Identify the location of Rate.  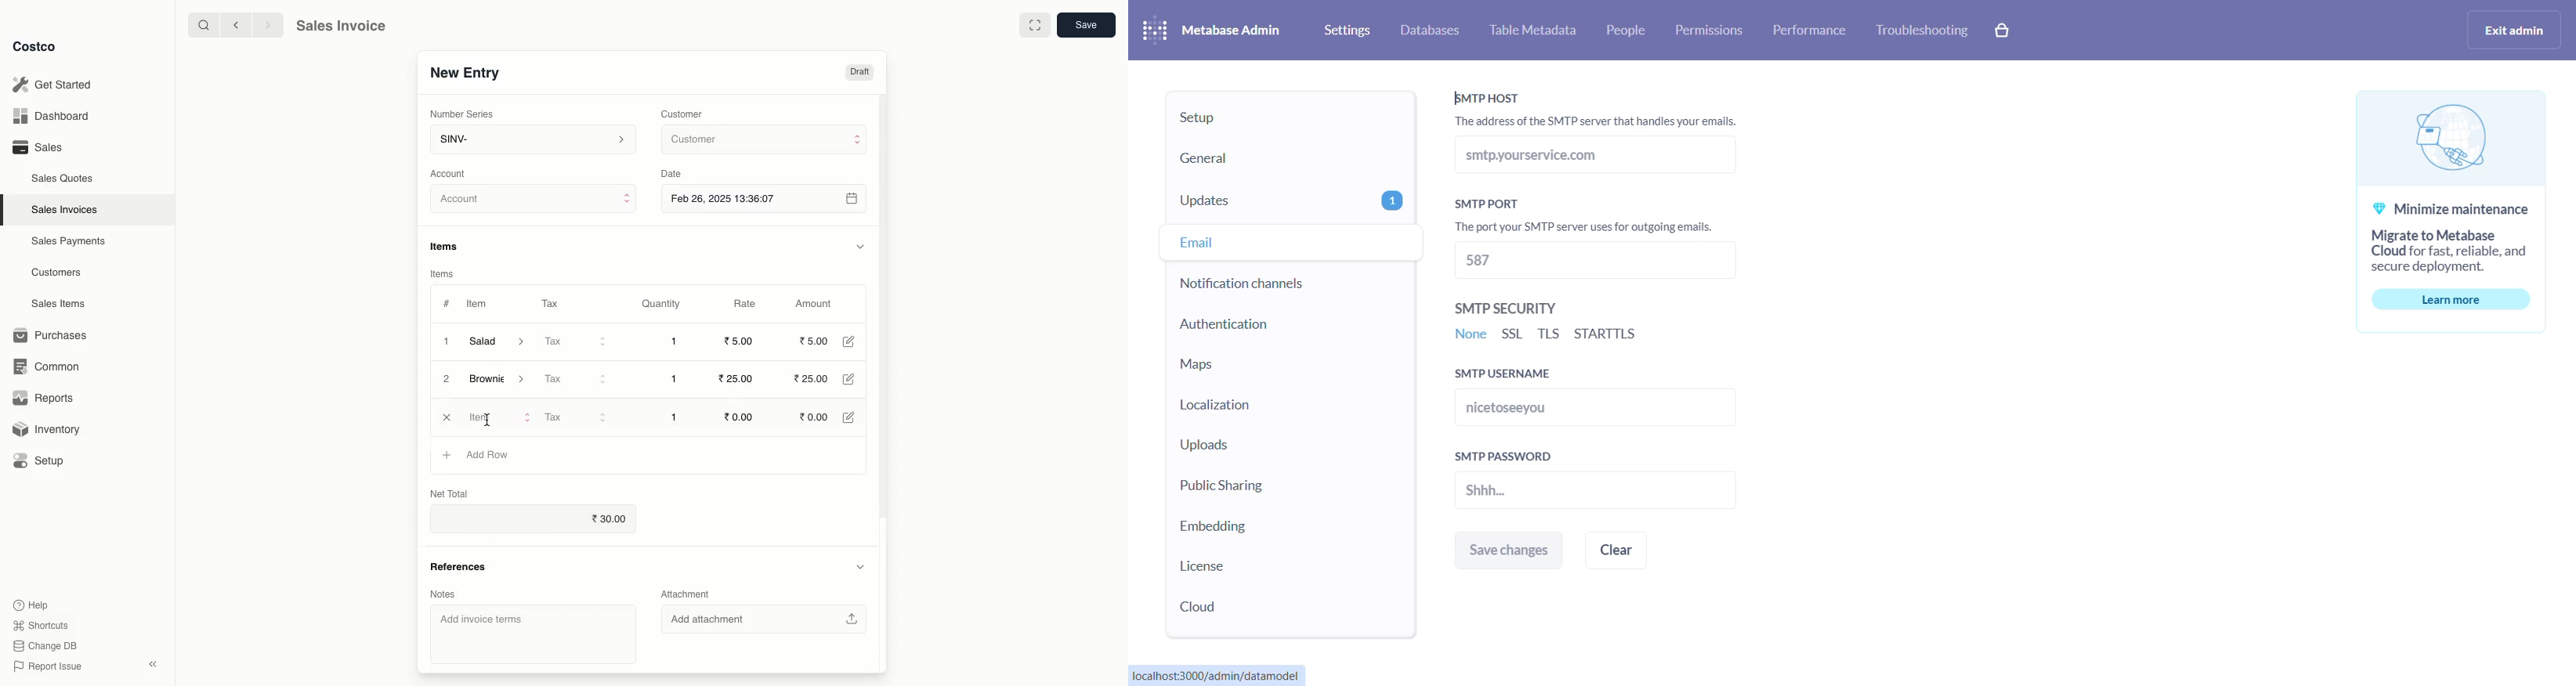
(747, 304).